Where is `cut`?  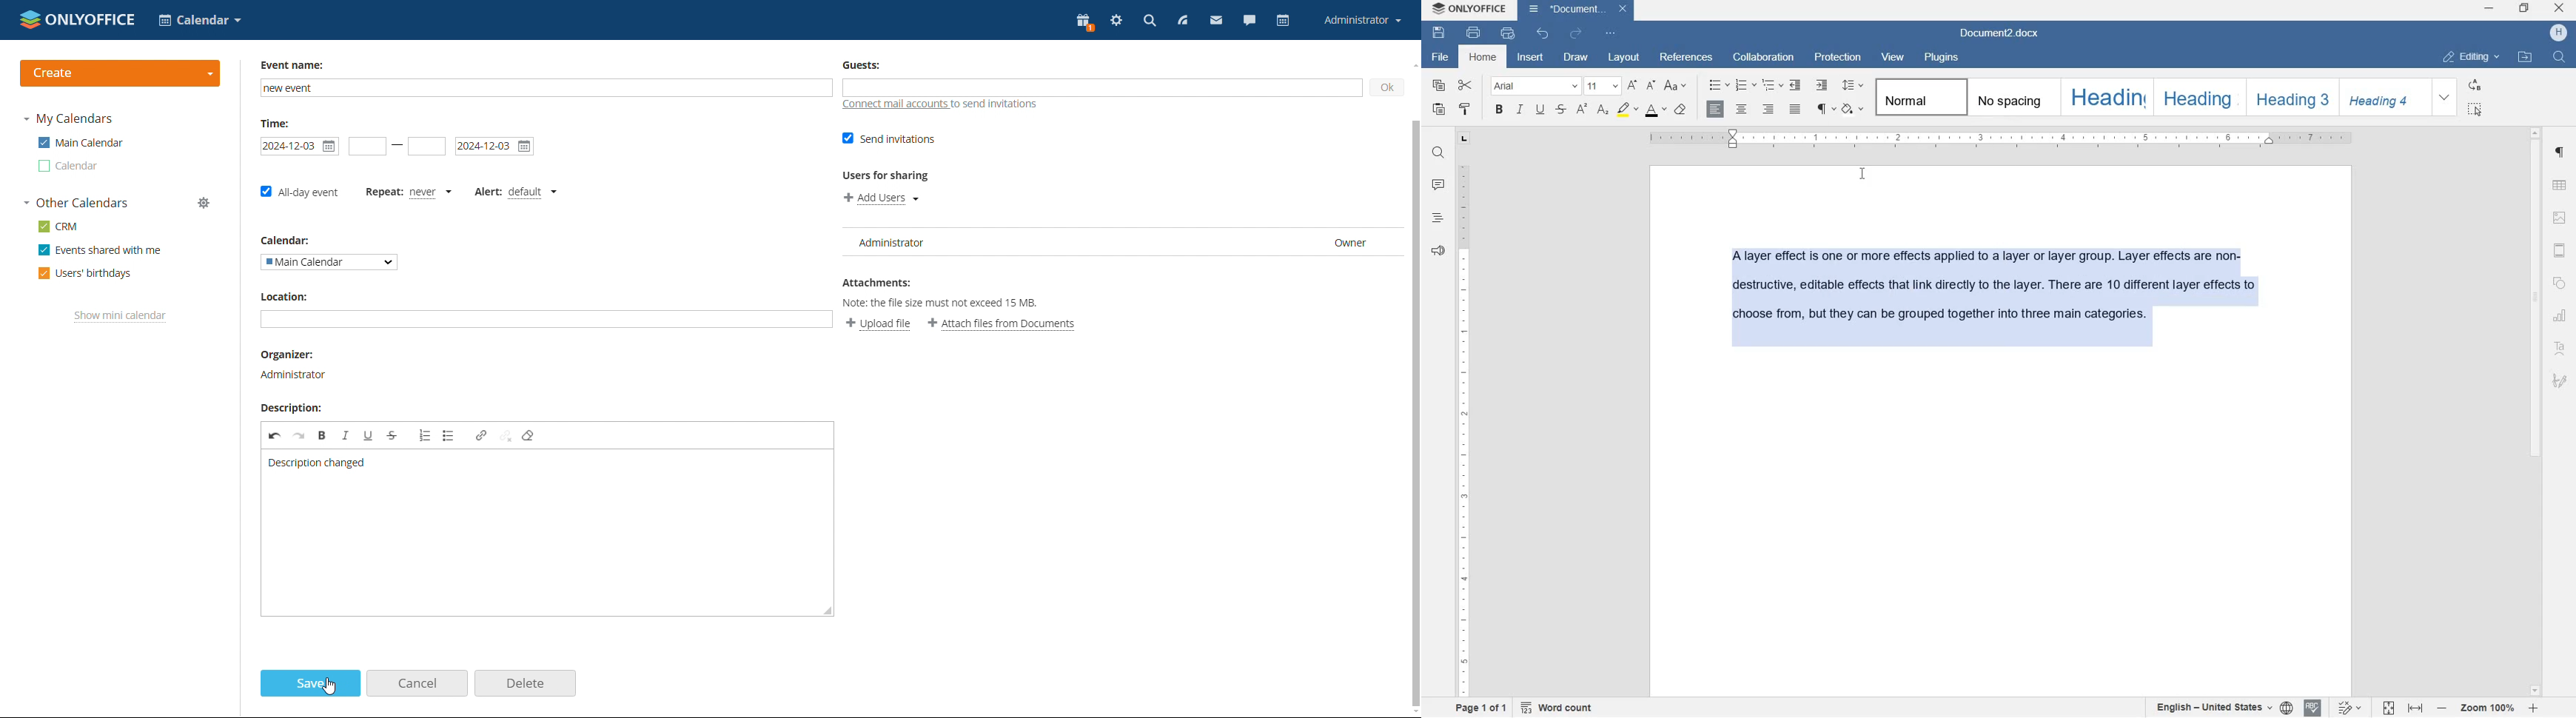 cut is located at coordinates (1465, 86).